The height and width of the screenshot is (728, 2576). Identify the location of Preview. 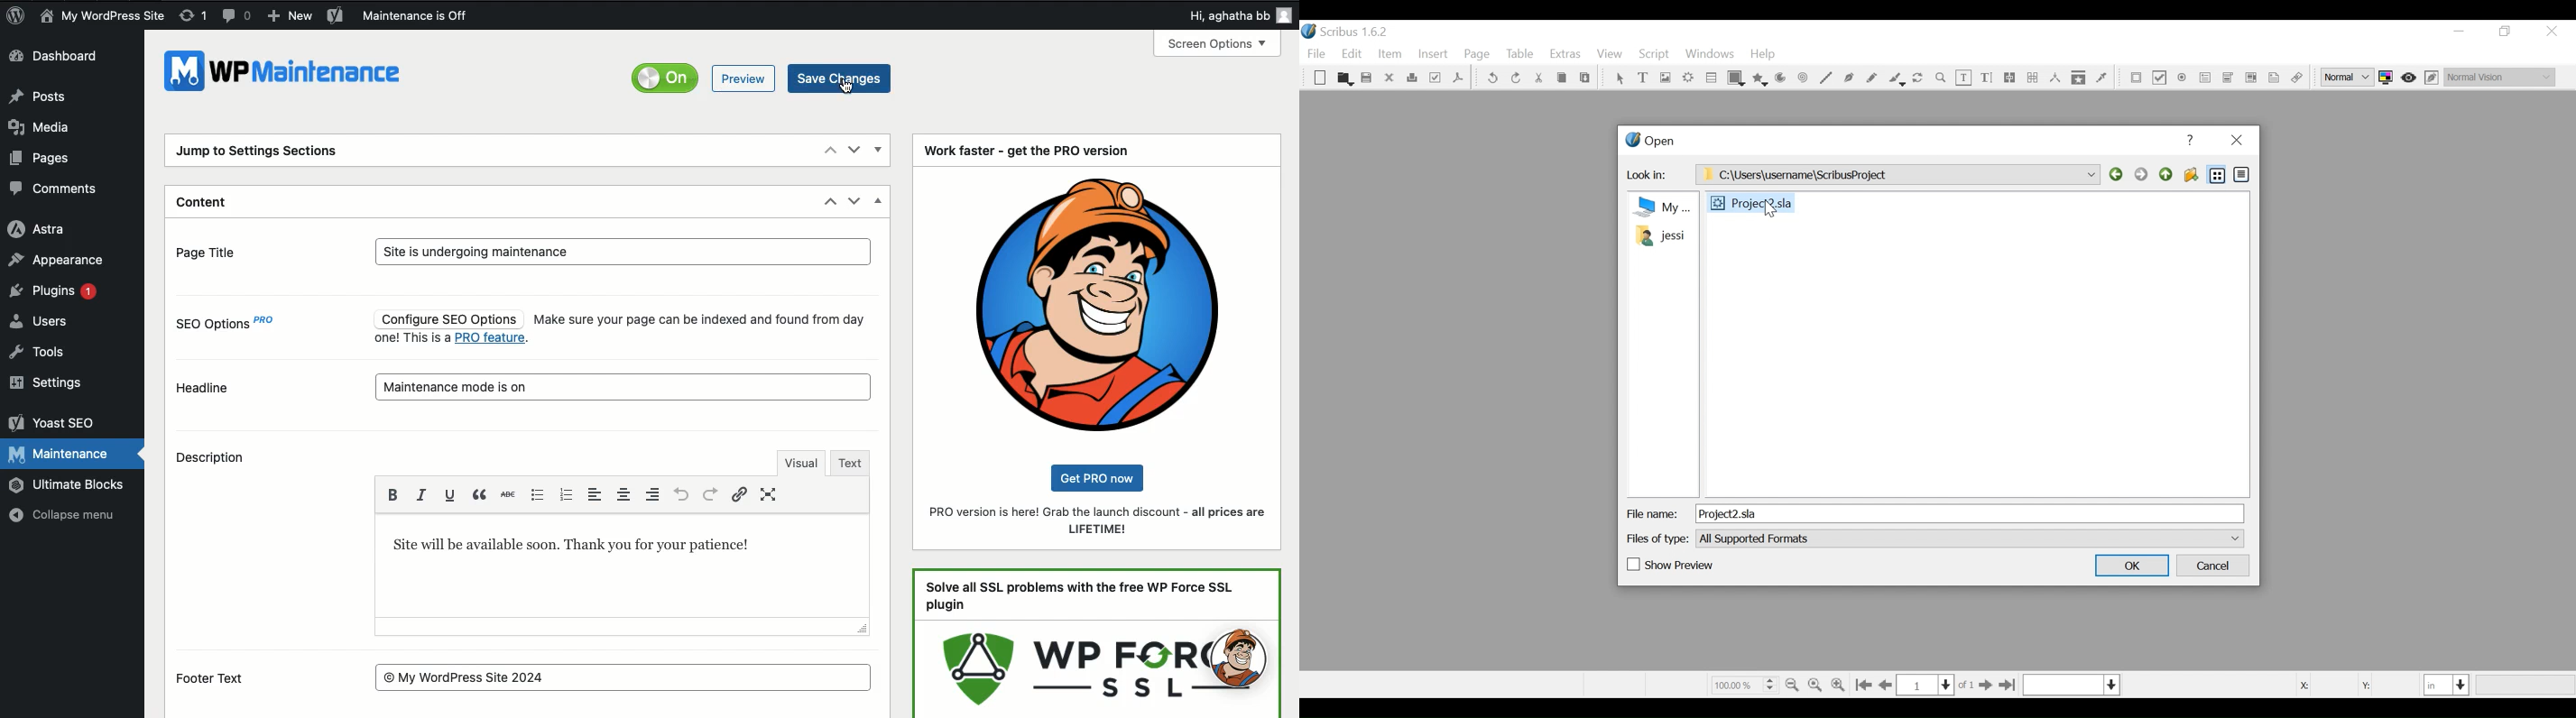
(744, 78).